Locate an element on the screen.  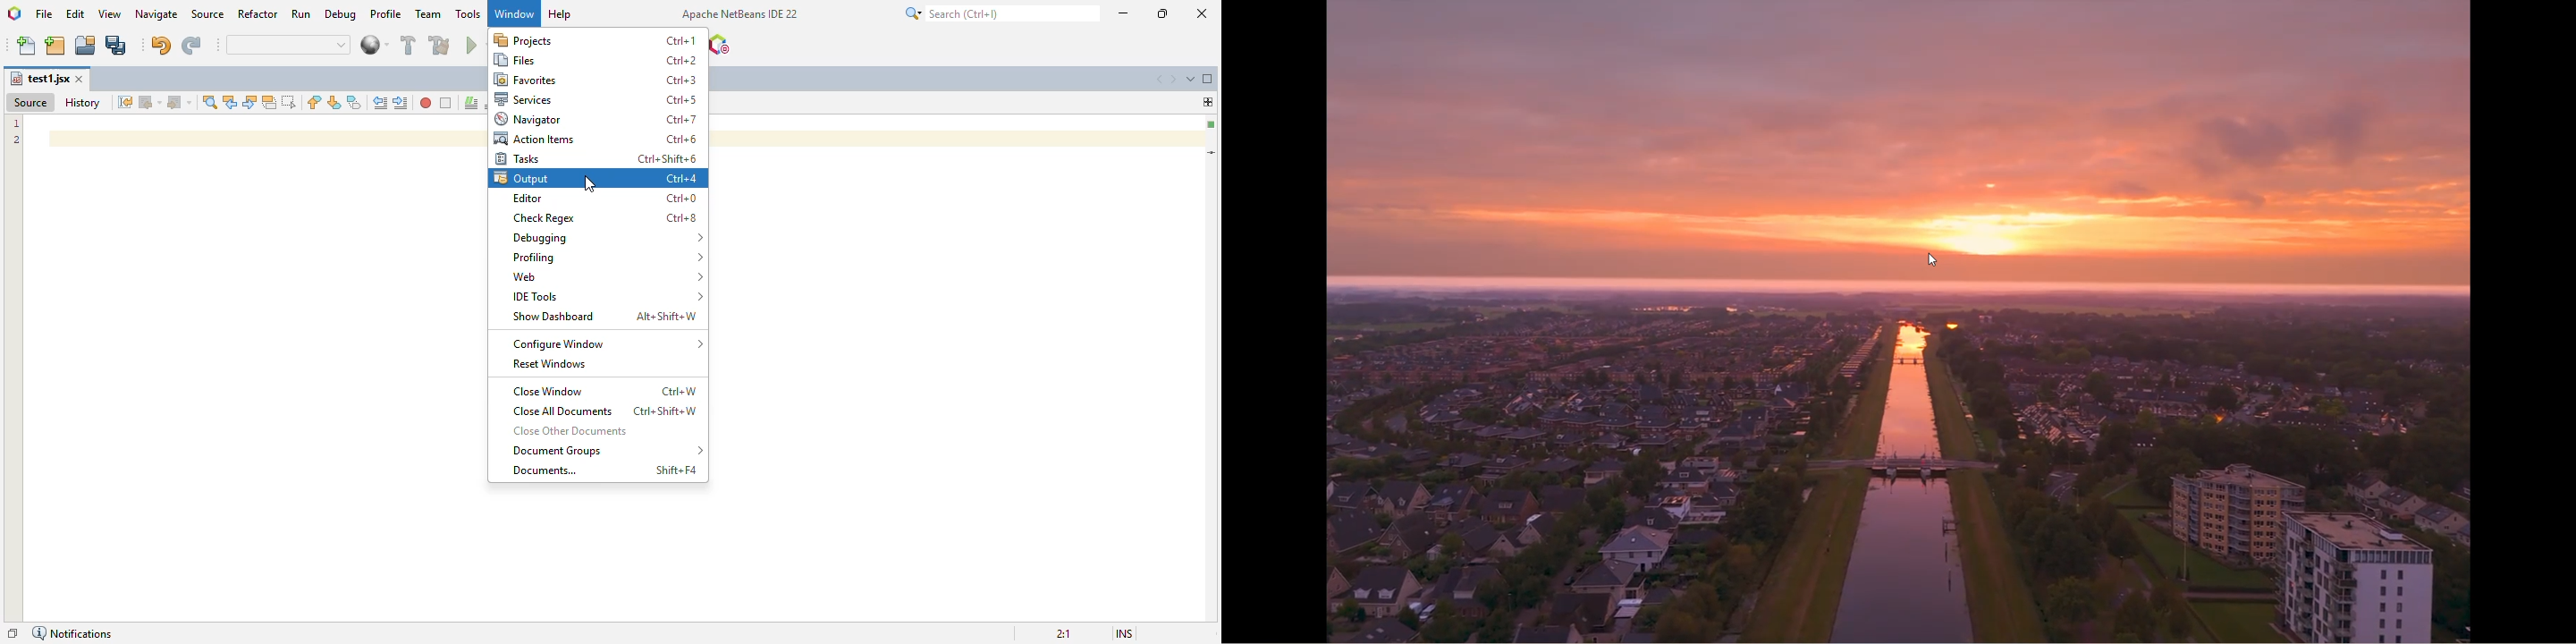
shift line right is located at coordinates (402, 103).